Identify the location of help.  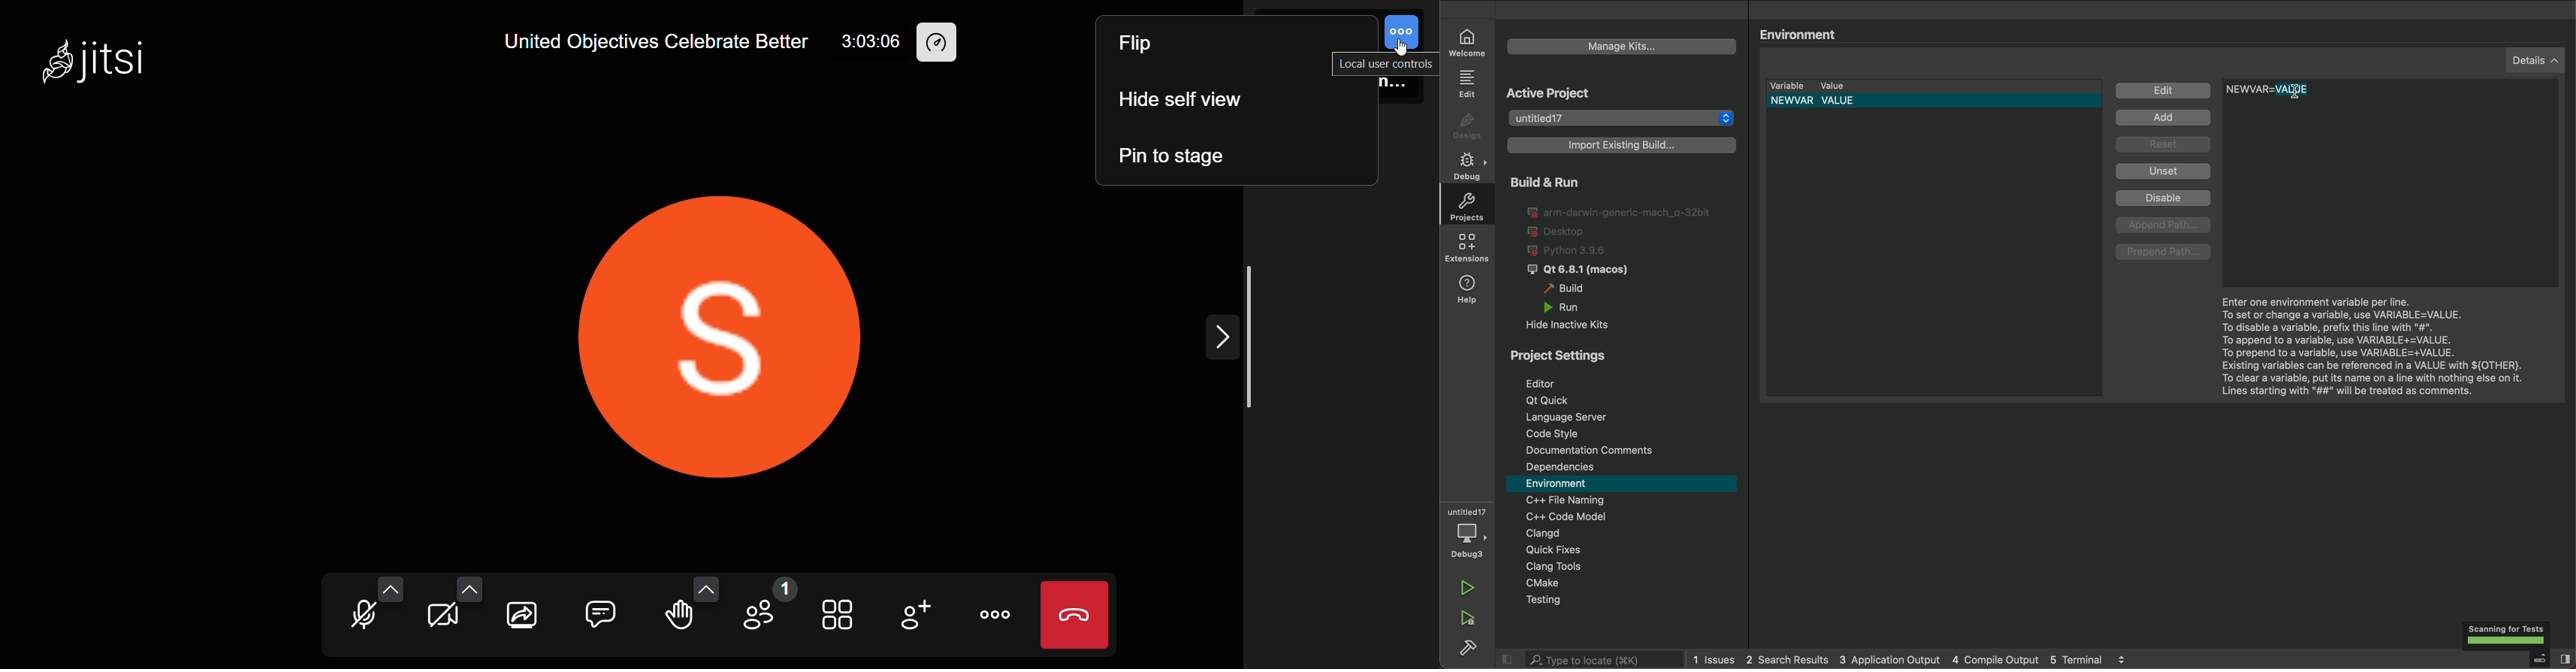
(1468, 291).